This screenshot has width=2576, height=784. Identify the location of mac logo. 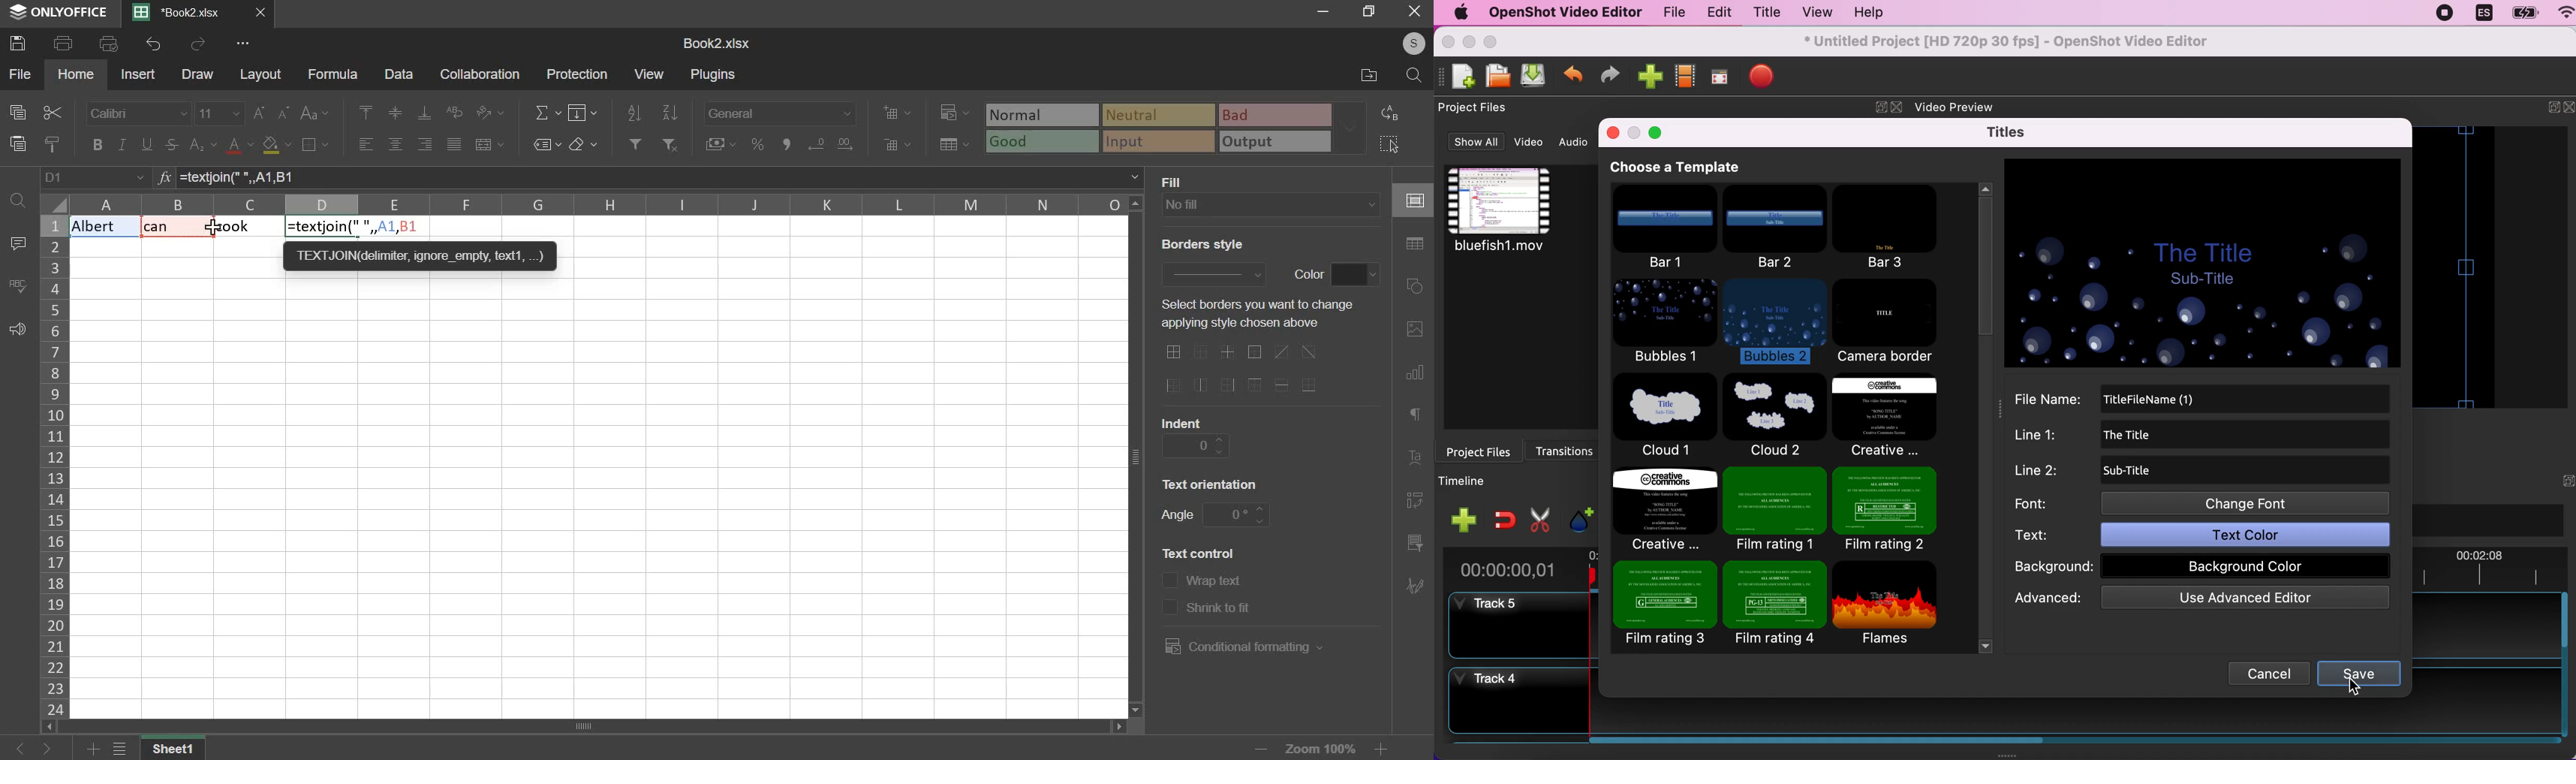
(1457, 13).